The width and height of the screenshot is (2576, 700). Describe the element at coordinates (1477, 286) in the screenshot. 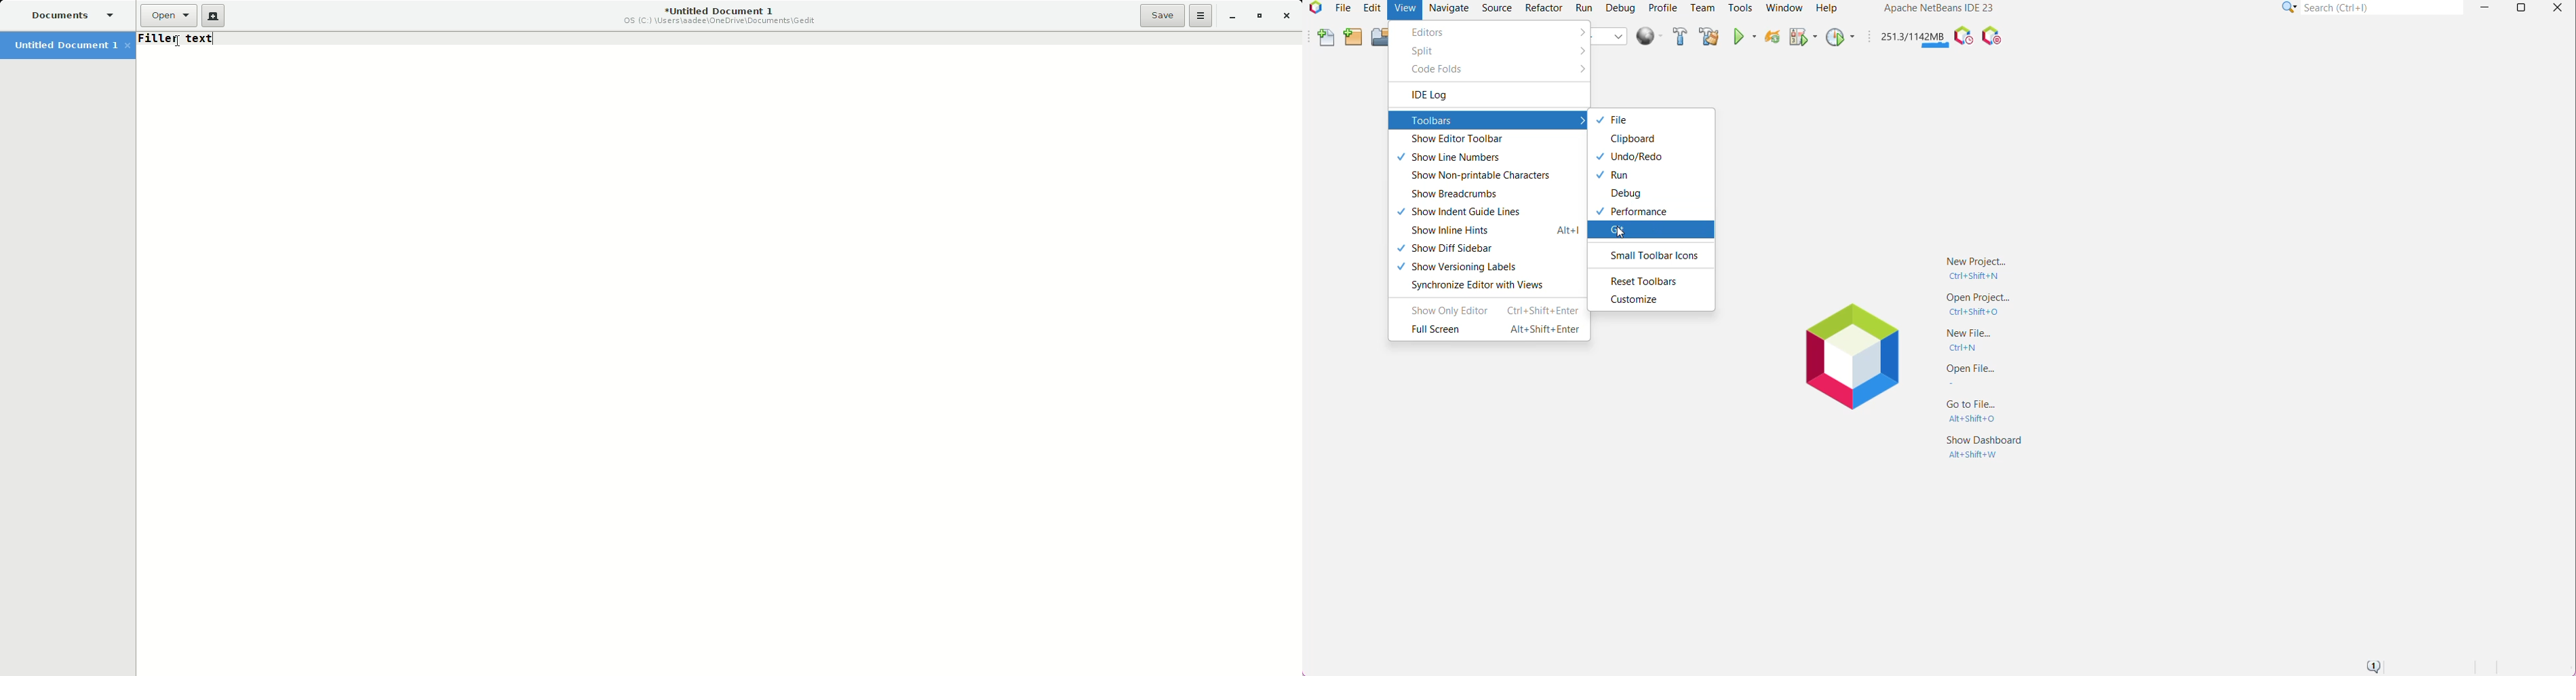

I see `Synchronize Editor with Views` at that location.